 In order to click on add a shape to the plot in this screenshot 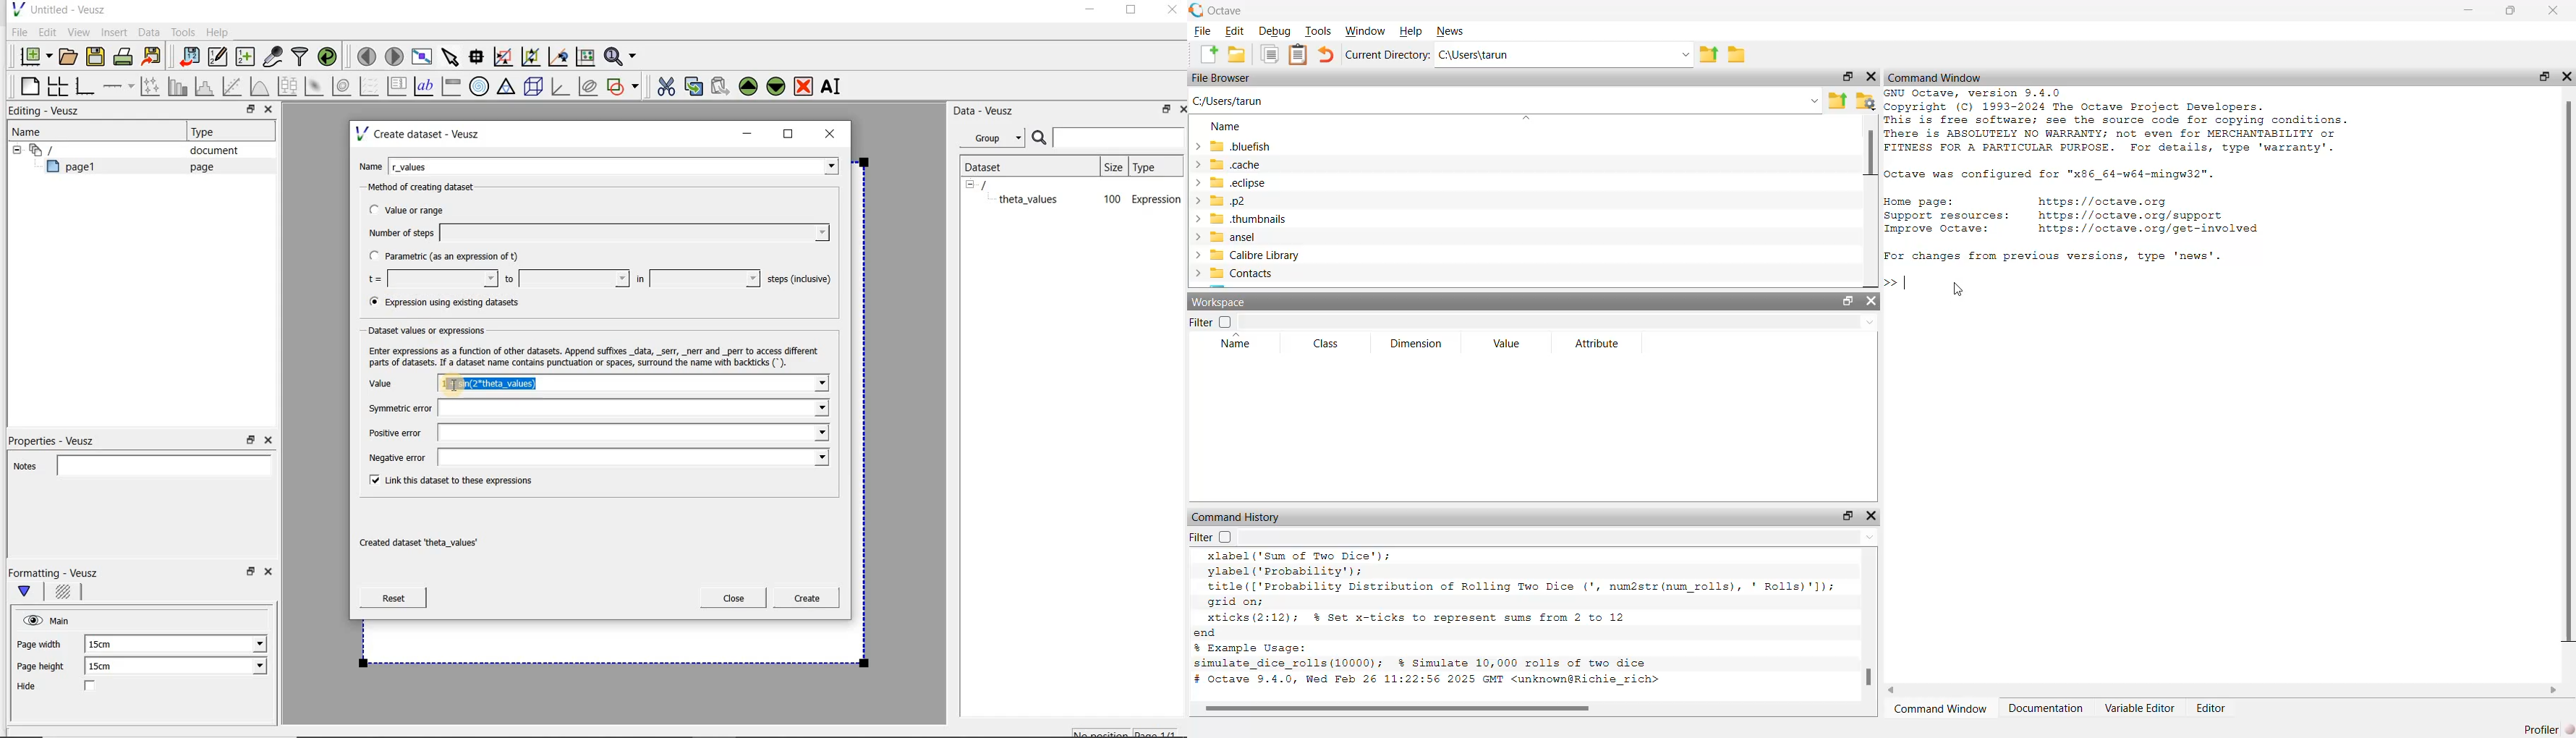, I will do `click(624, 85)`.